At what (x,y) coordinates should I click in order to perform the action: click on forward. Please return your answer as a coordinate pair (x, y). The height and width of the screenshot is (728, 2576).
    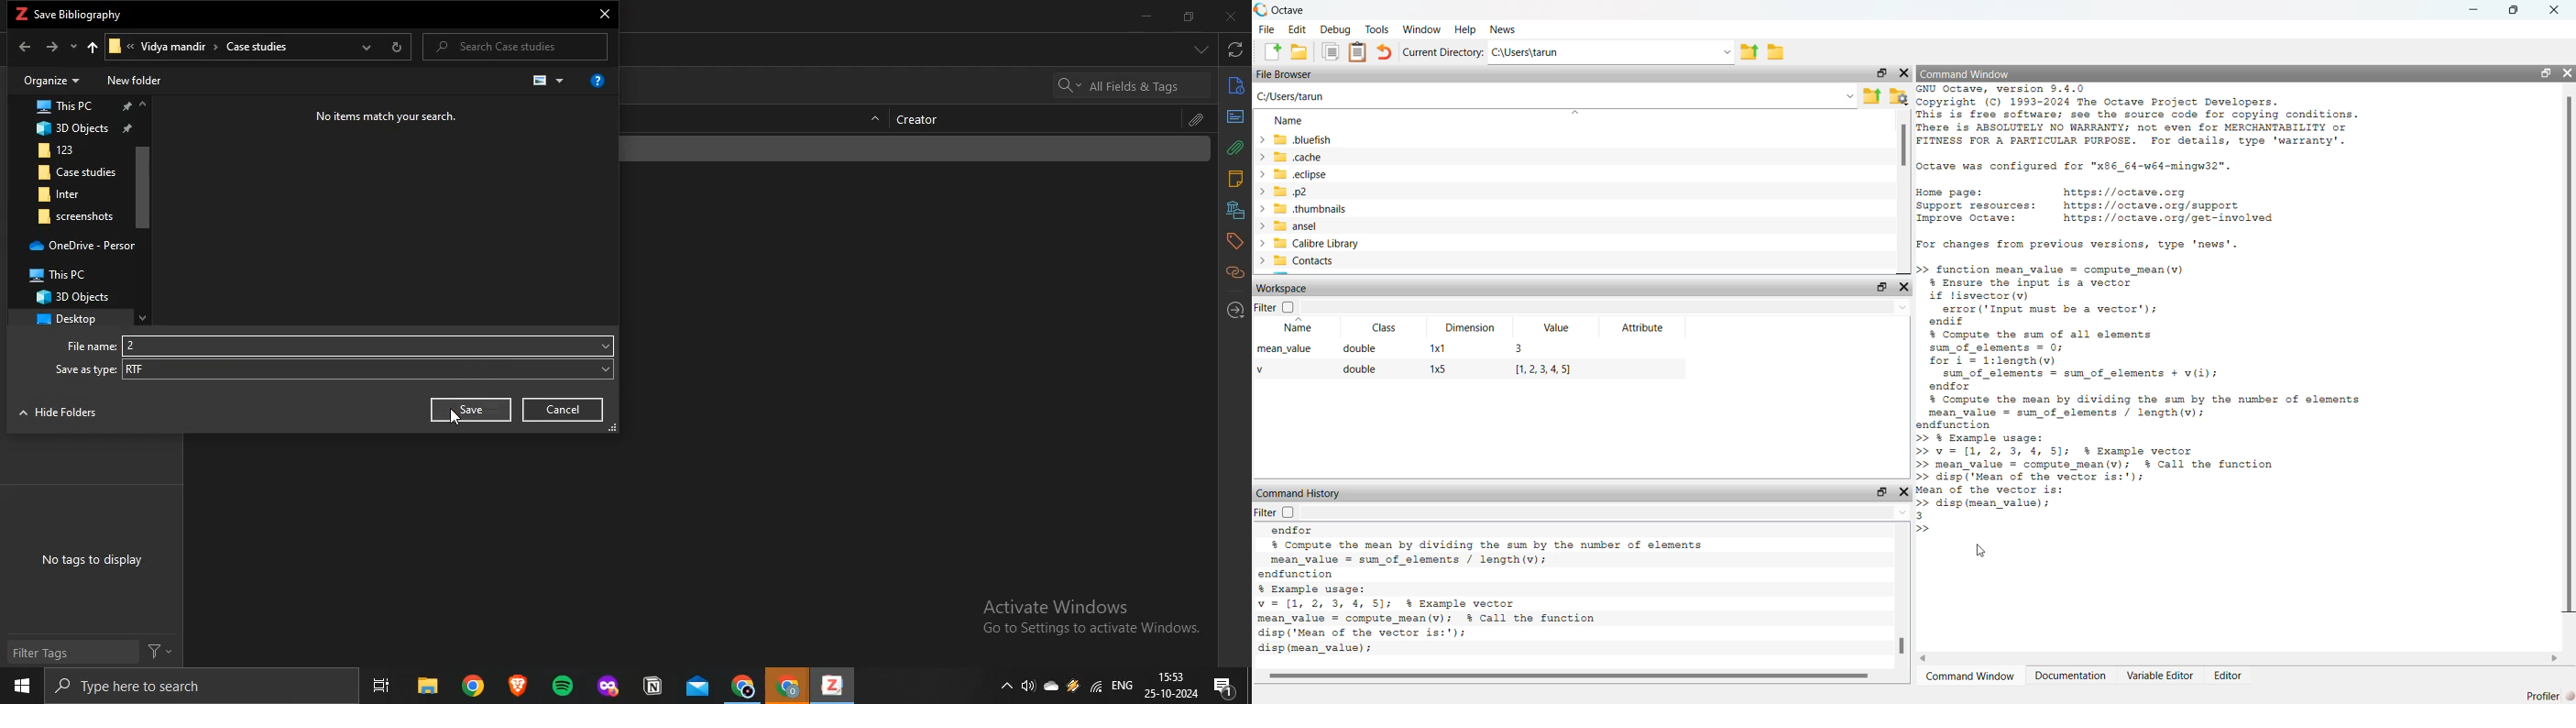
    Looking at the image, I should click on (49, 49).